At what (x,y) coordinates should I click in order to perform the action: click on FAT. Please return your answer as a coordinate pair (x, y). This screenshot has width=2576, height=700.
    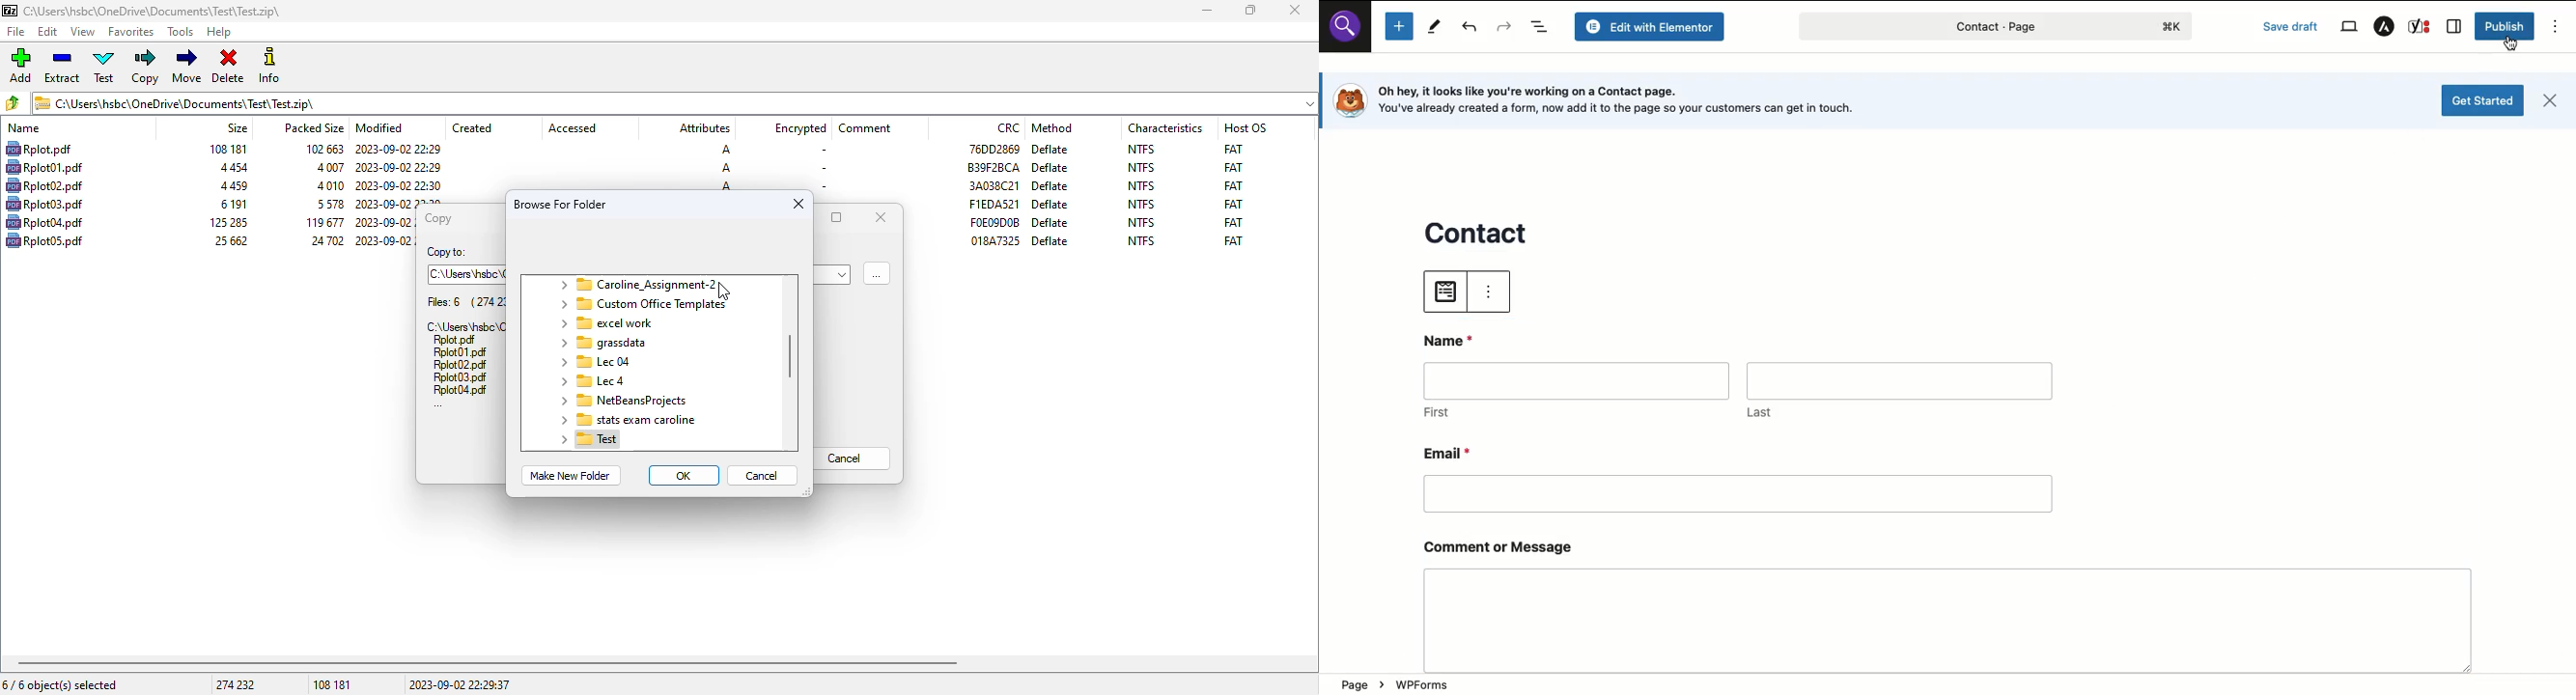
    Looking at the image, I should click on (1233, 222).